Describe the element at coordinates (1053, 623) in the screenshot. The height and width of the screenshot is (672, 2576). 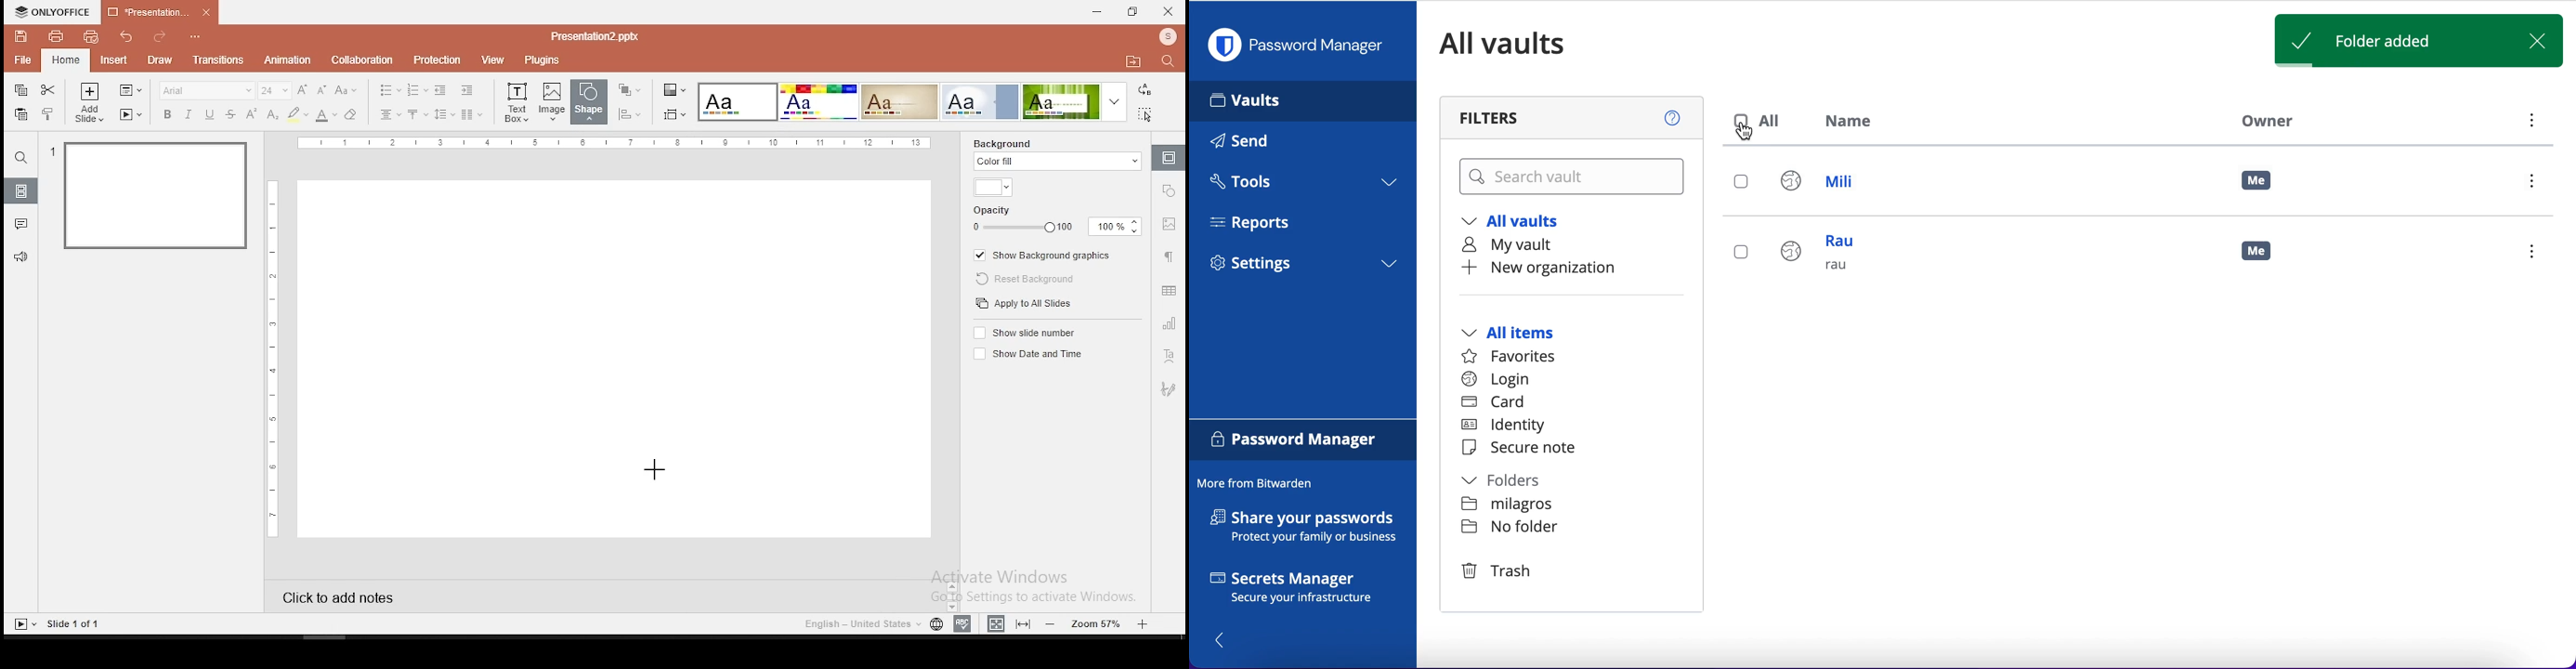
I see `zoom out` at that location.